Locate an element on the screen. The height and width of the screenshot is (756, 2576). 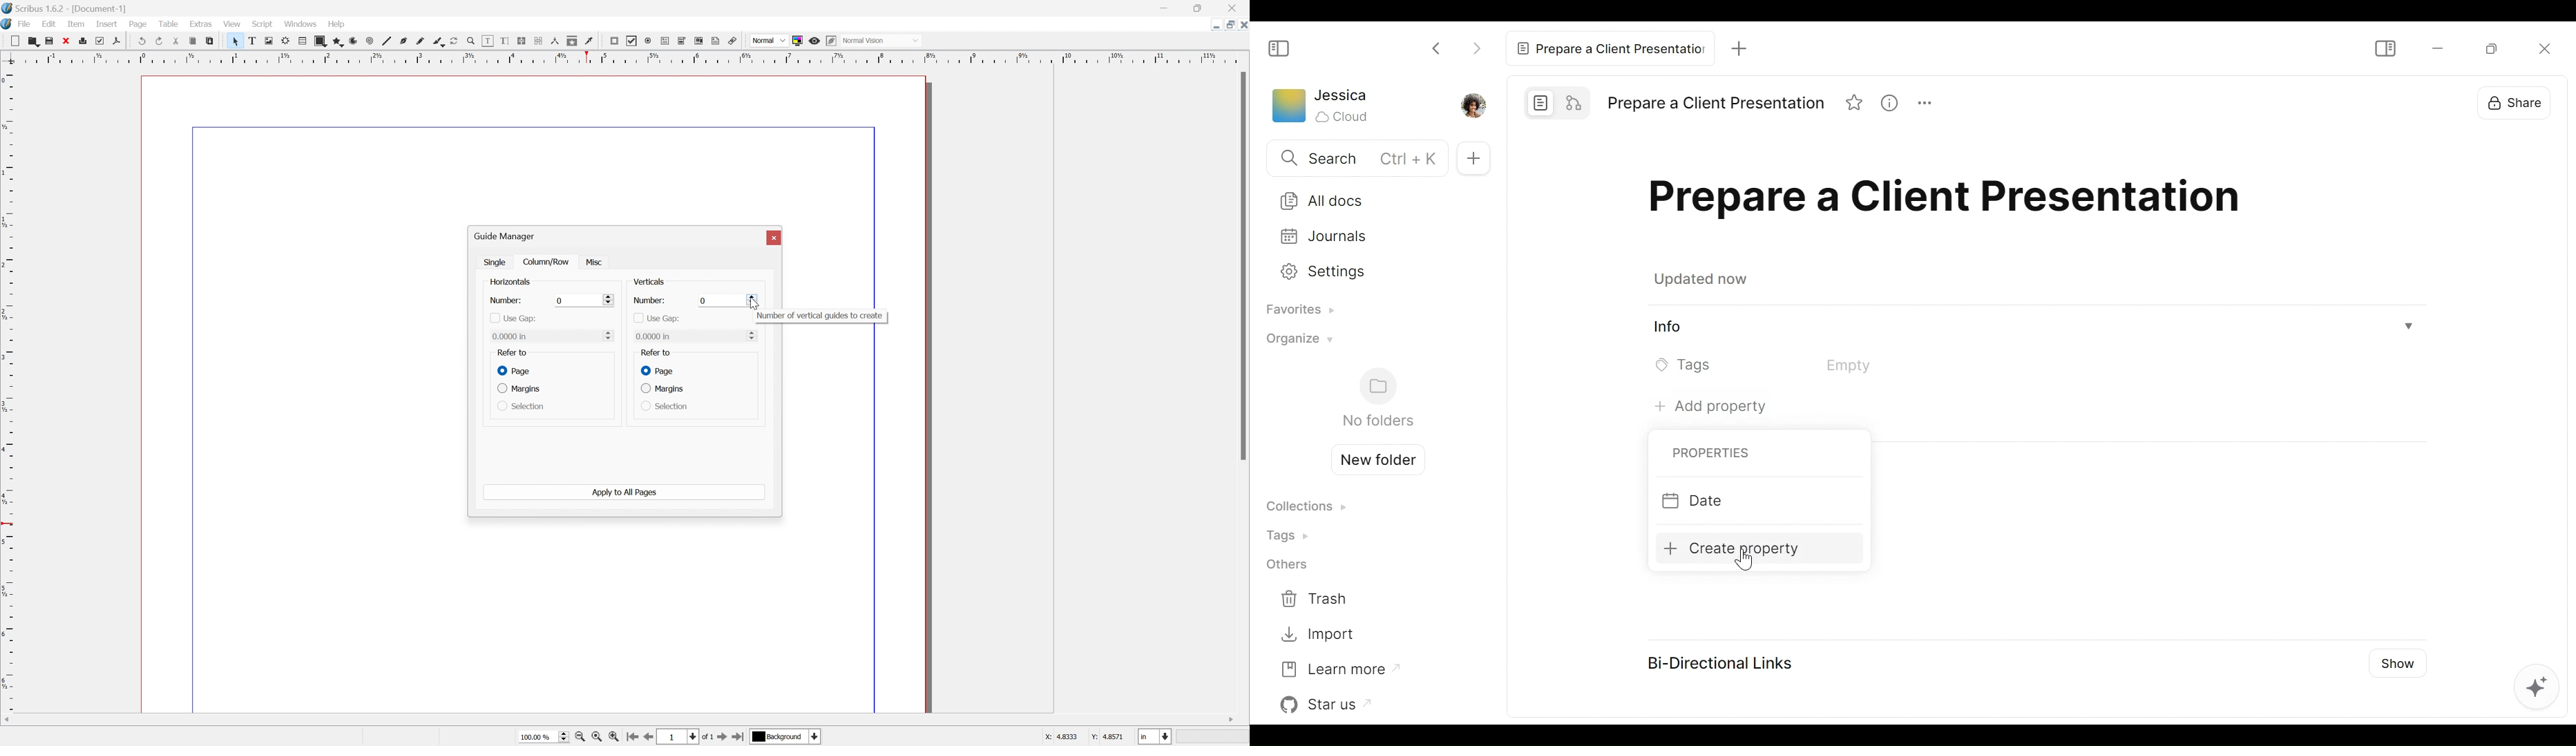
extras is located at coordinates (201, 24).